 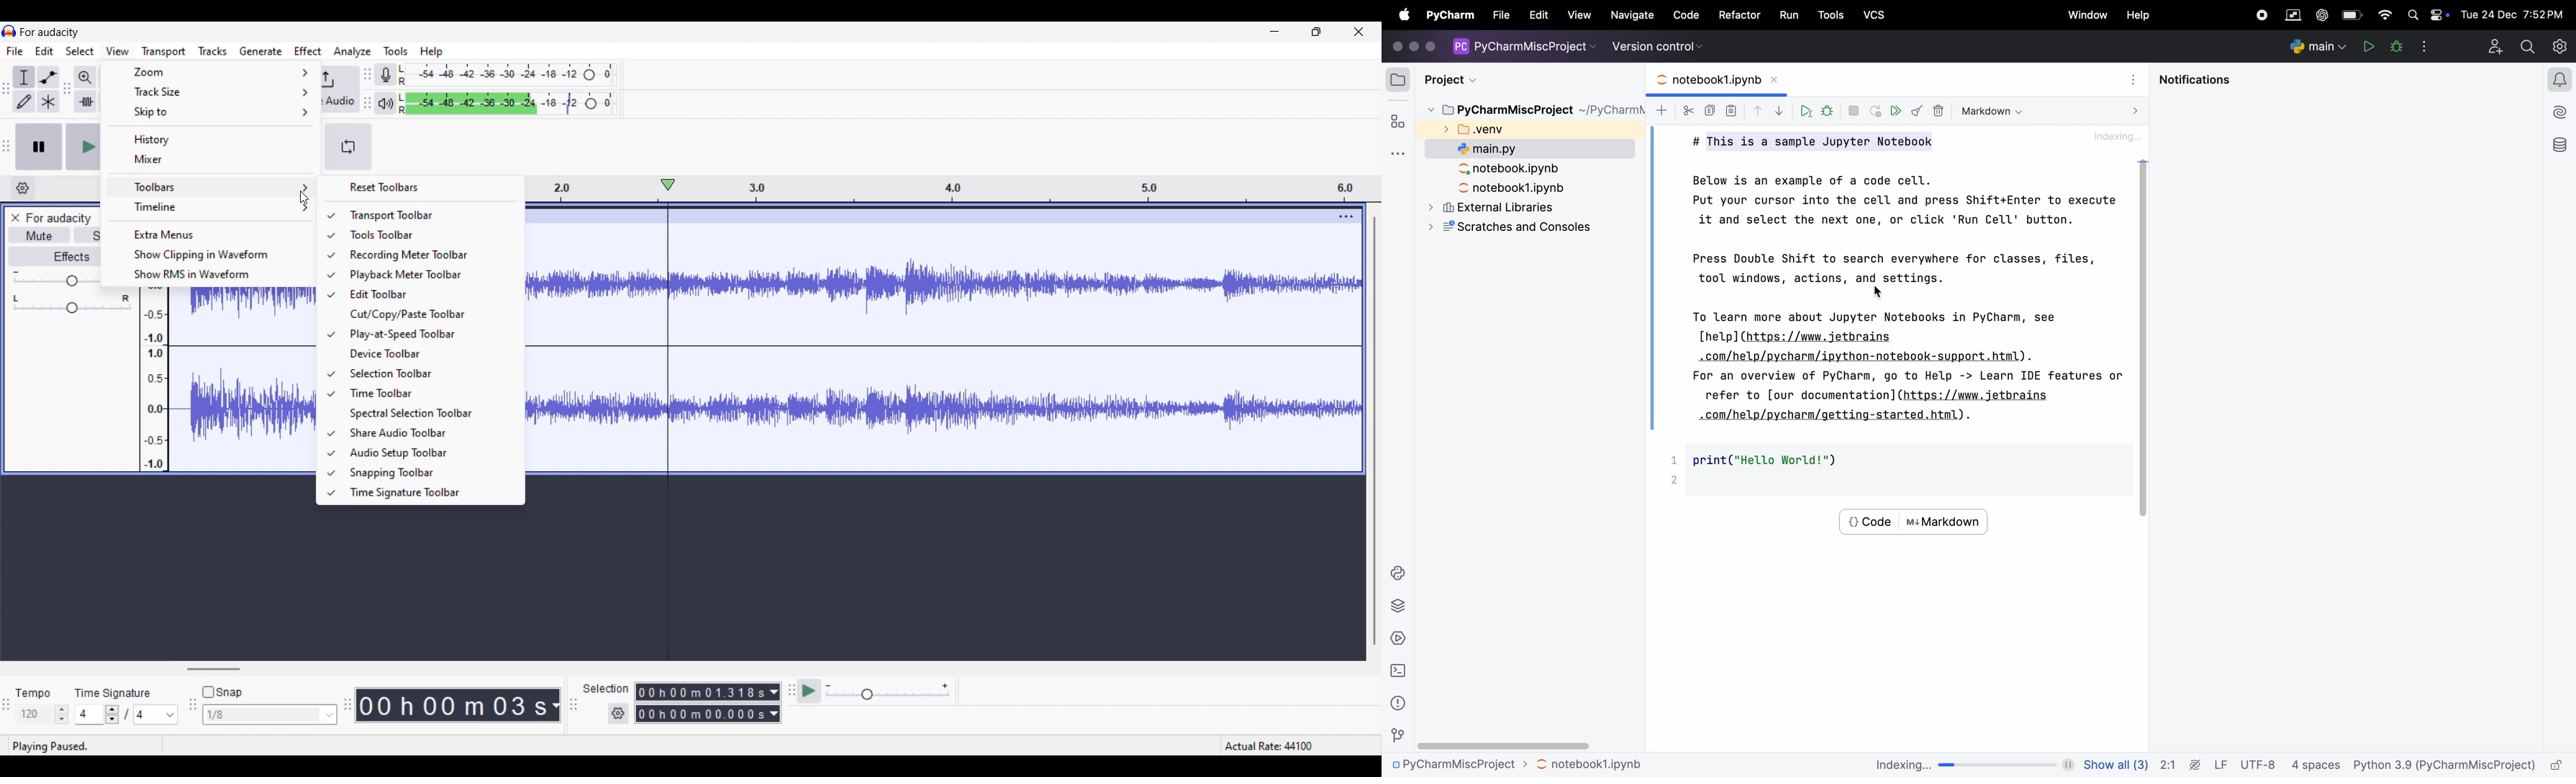 What do you see at coordinates (428, 335) in the screenshot?
I see `Play at speed toolbar` at bounding box center [428, 335].